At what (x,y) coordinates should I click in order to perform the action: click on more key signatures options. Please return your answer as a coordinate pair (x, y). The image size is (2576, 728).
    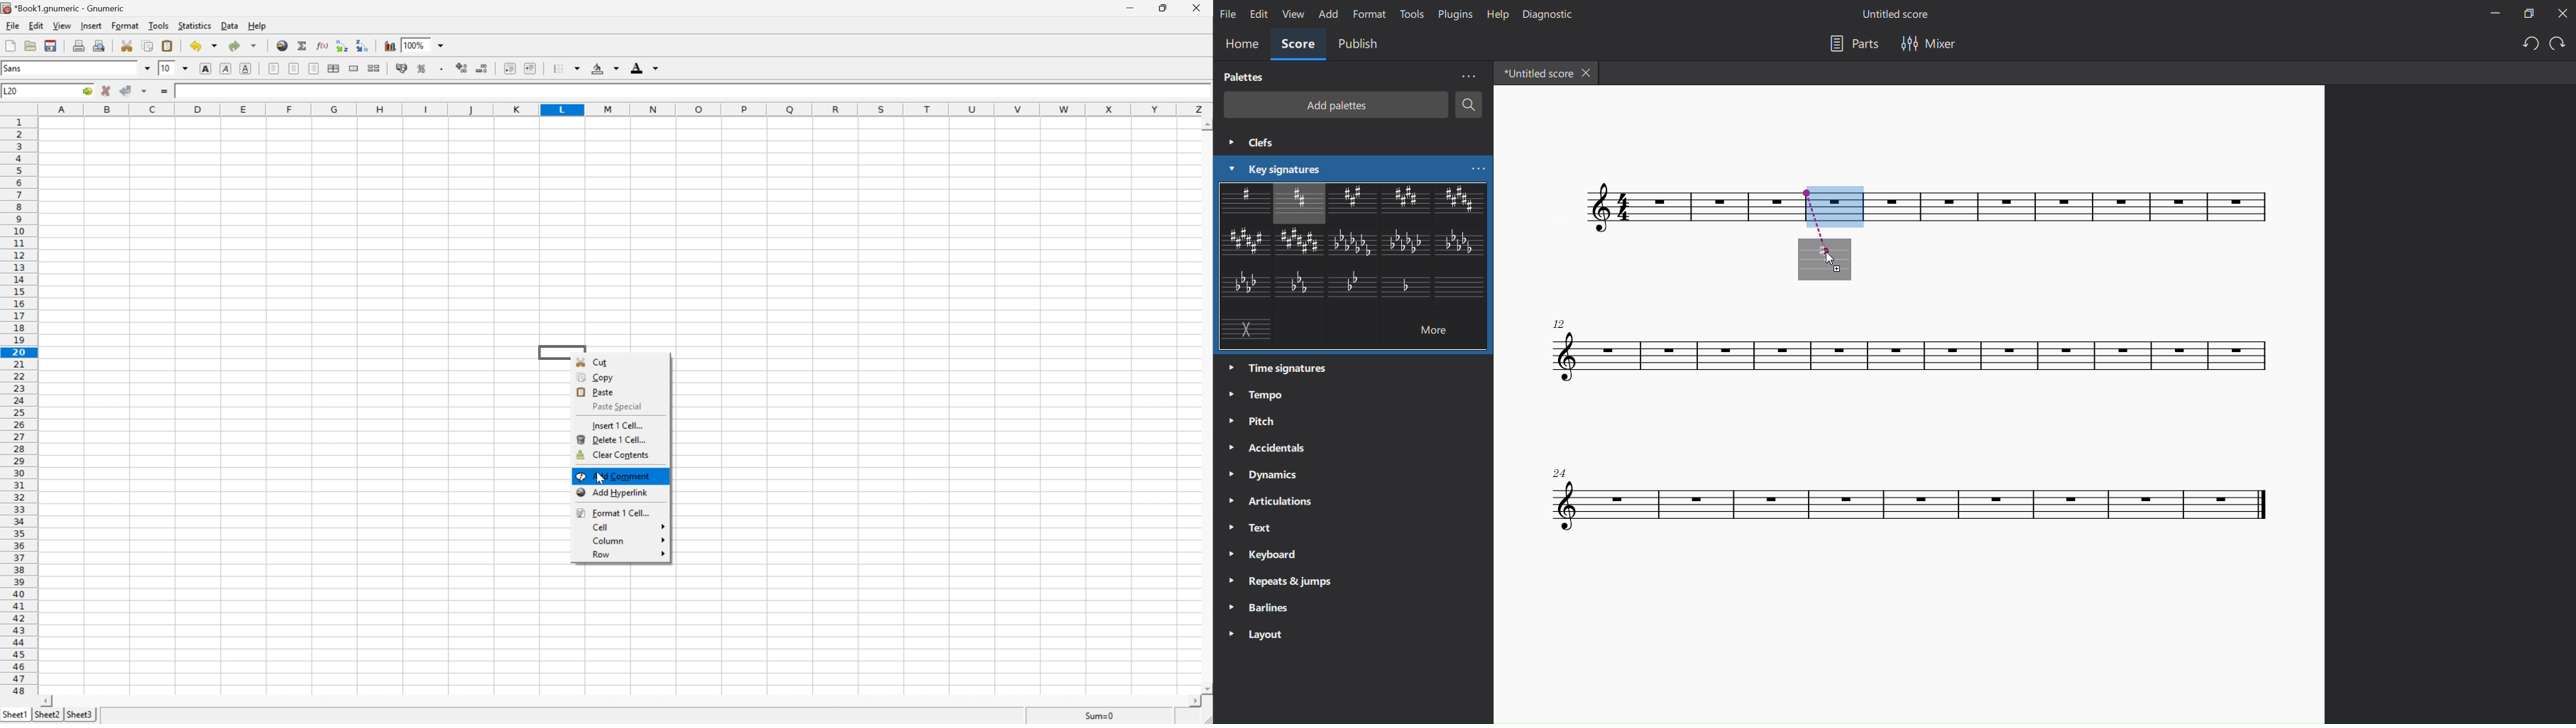
    Looking at the image, I should click on (1480, 172).